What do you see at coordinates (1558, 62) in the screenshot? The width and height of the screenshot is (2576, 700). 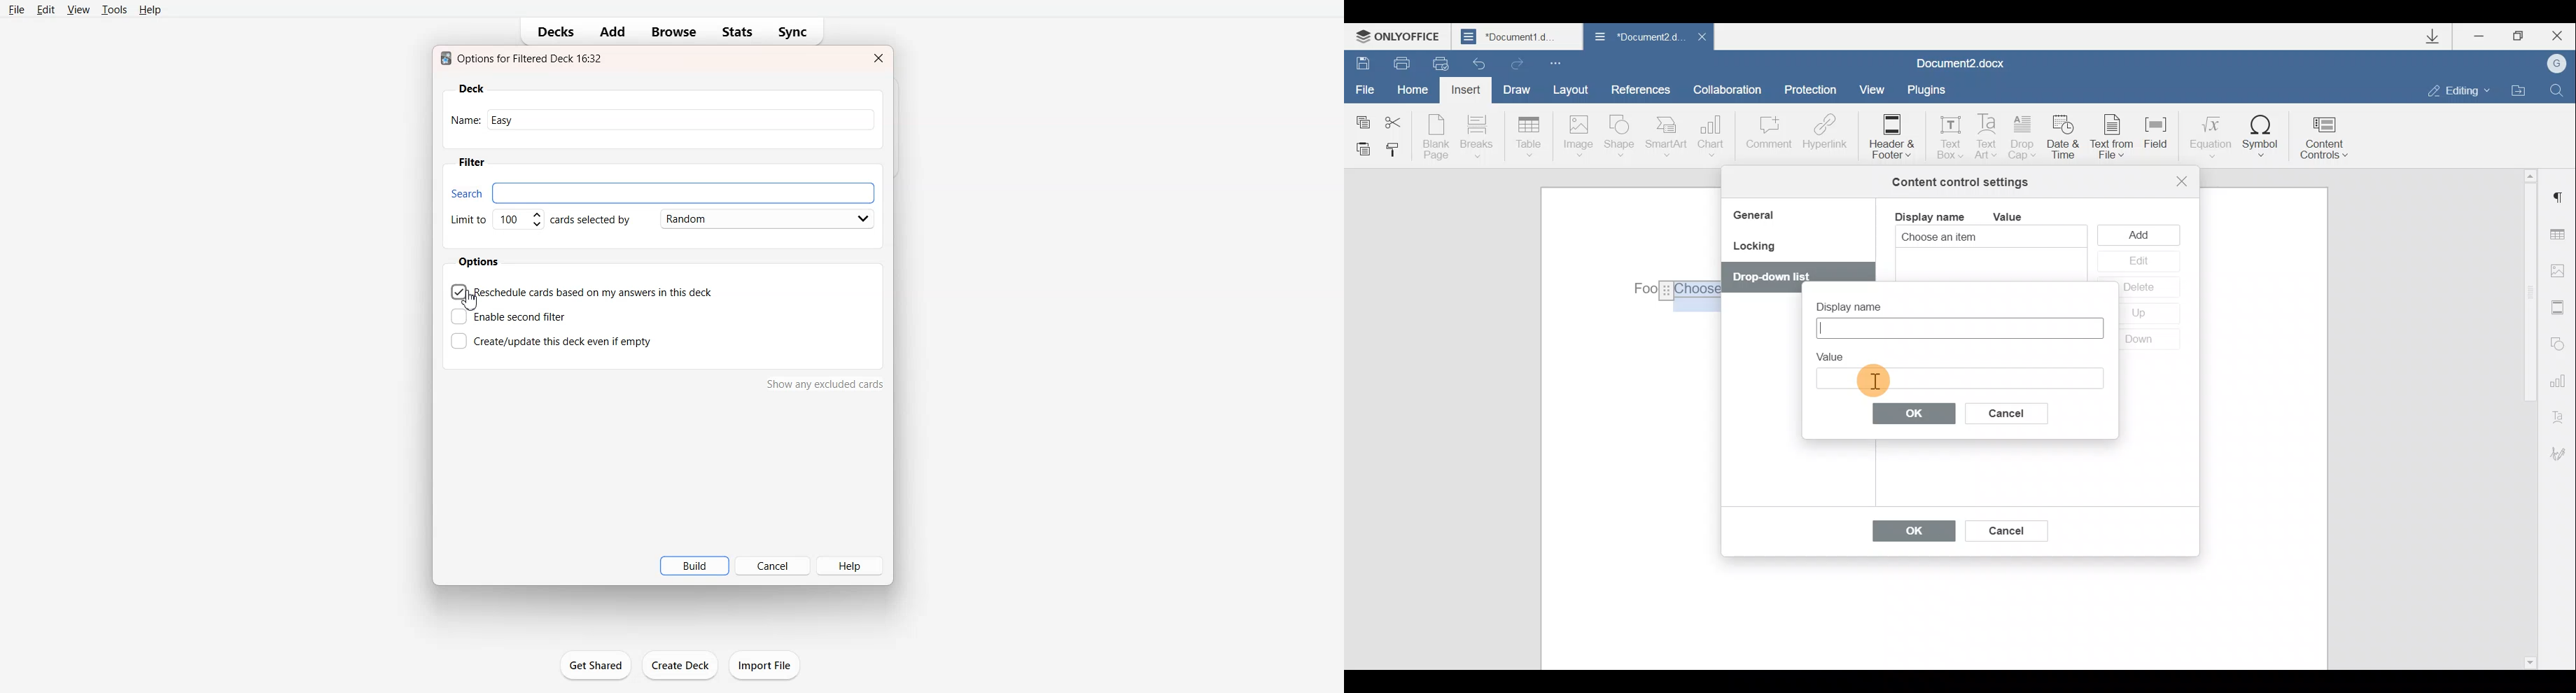 I see `Customize quick access toolbar` at bounding box center [1558, 62].